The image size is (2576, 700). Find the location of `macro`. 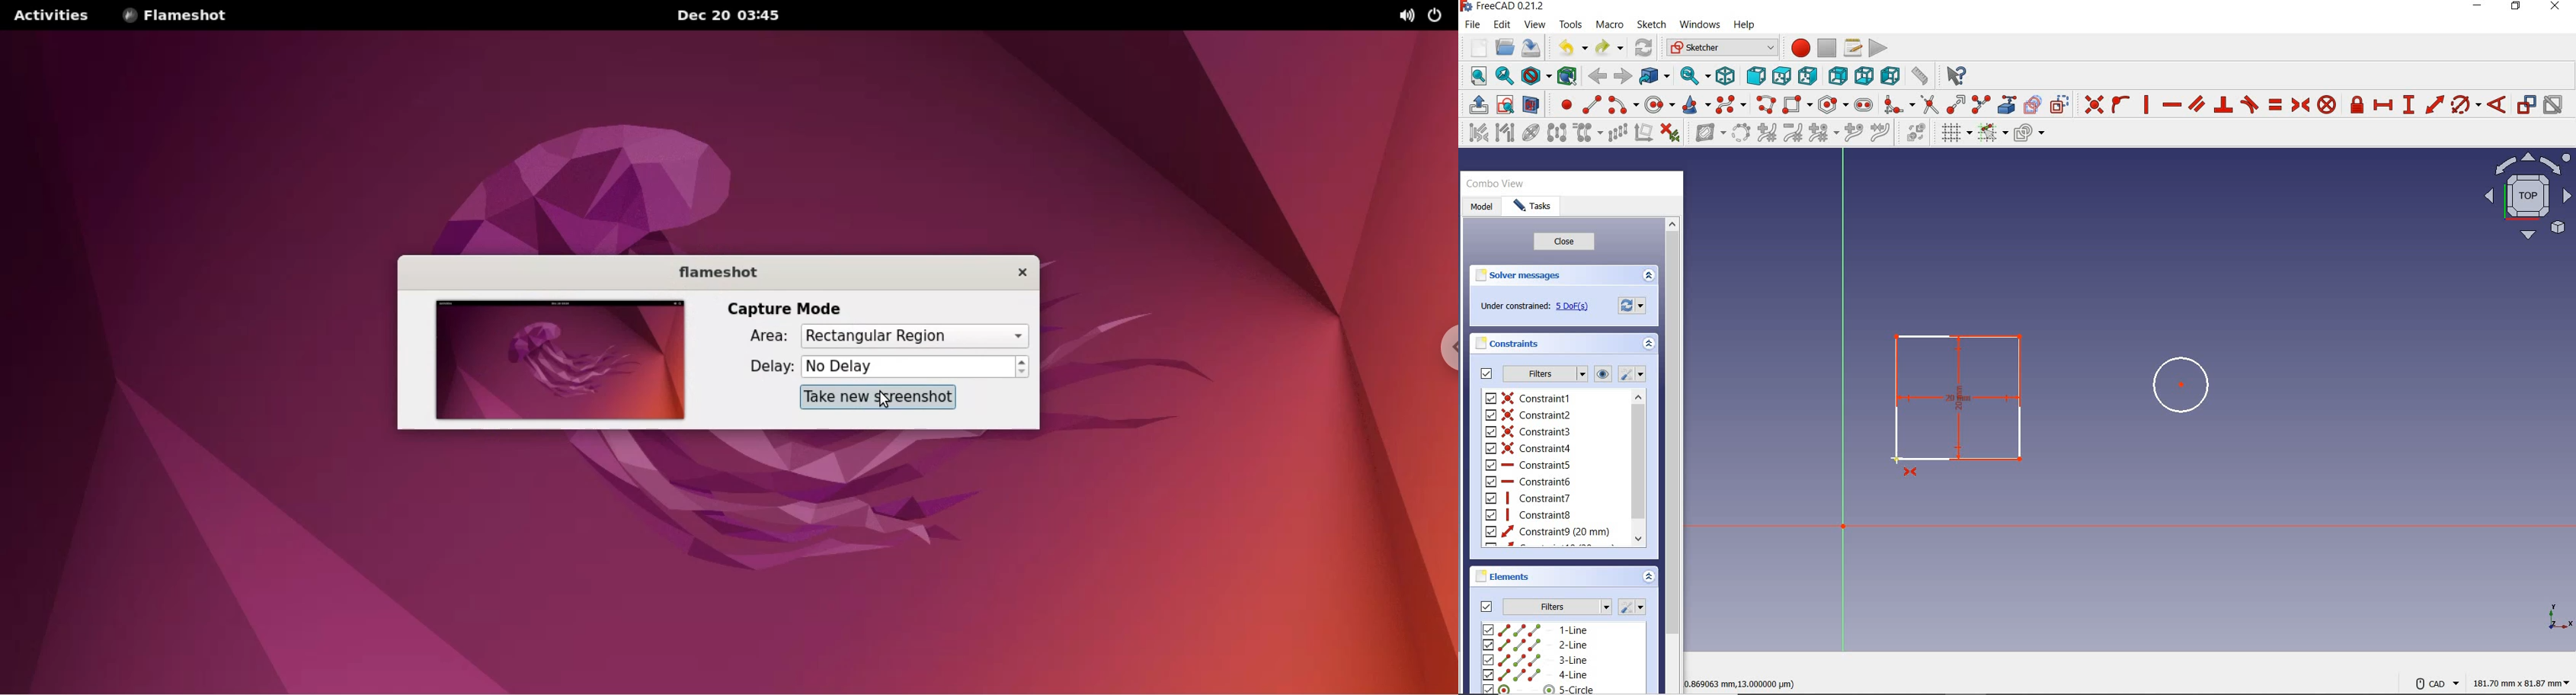

macro is located at coordinates (1611, 24).